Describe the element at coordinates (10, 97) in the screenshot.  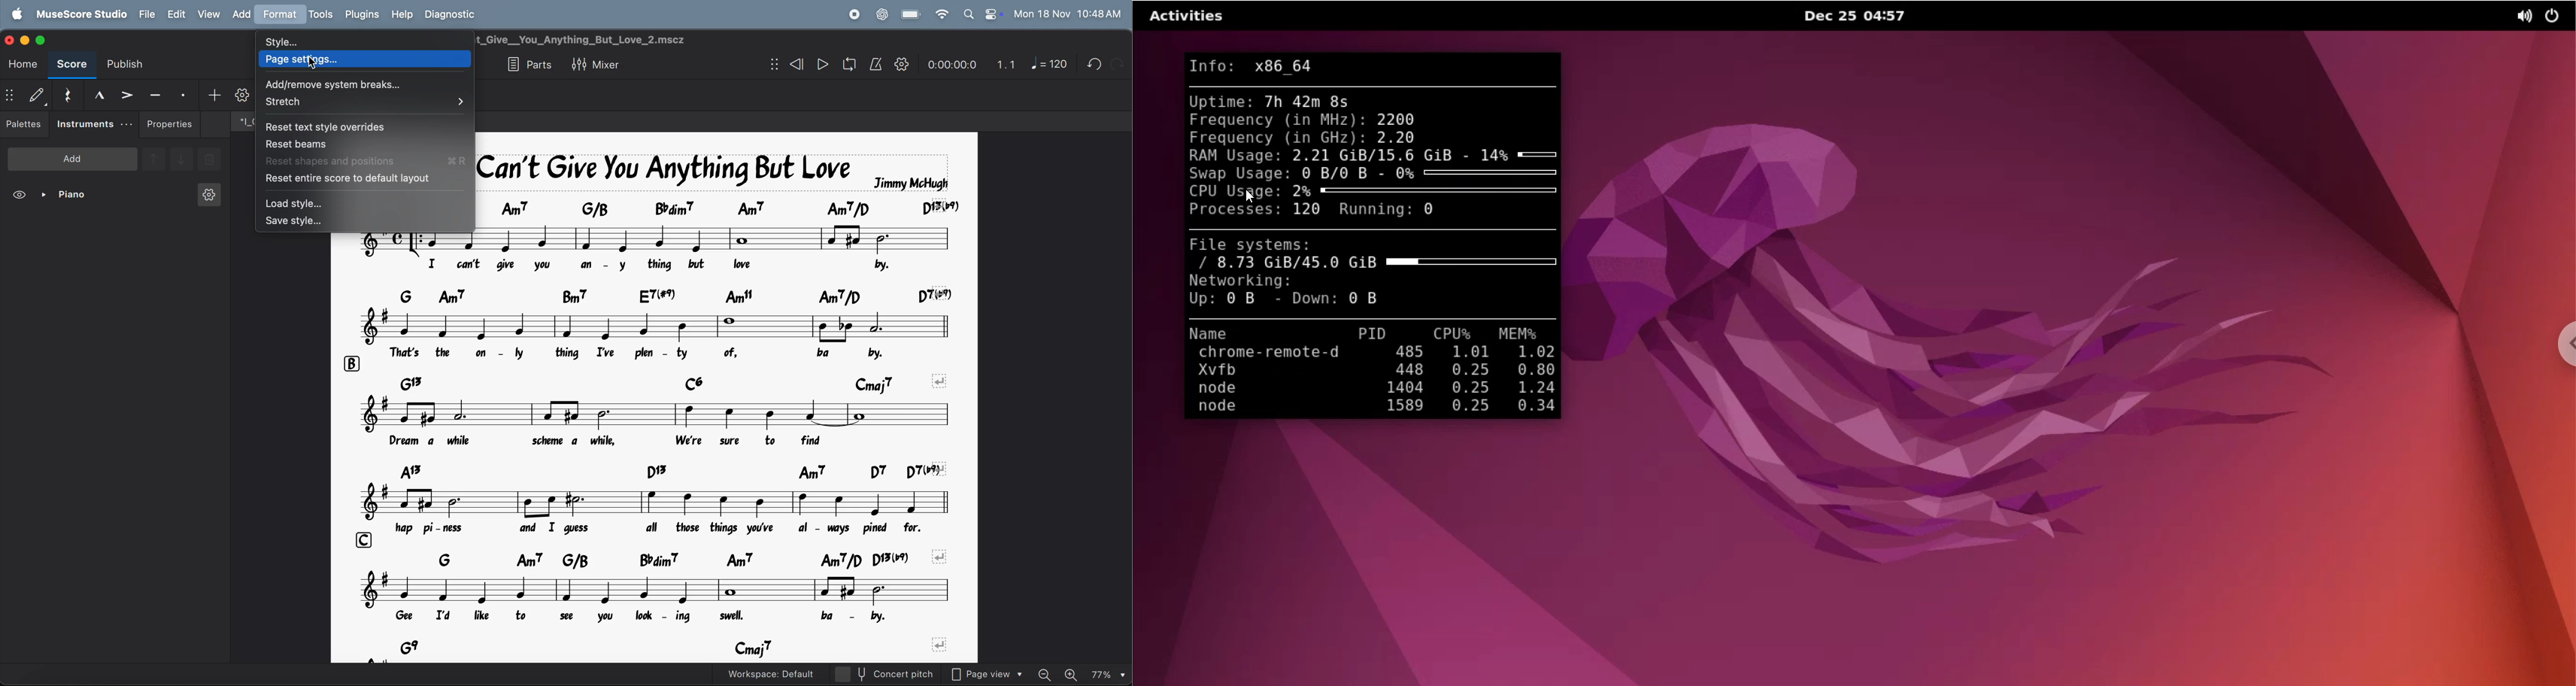
I see `show/hide` at that location.